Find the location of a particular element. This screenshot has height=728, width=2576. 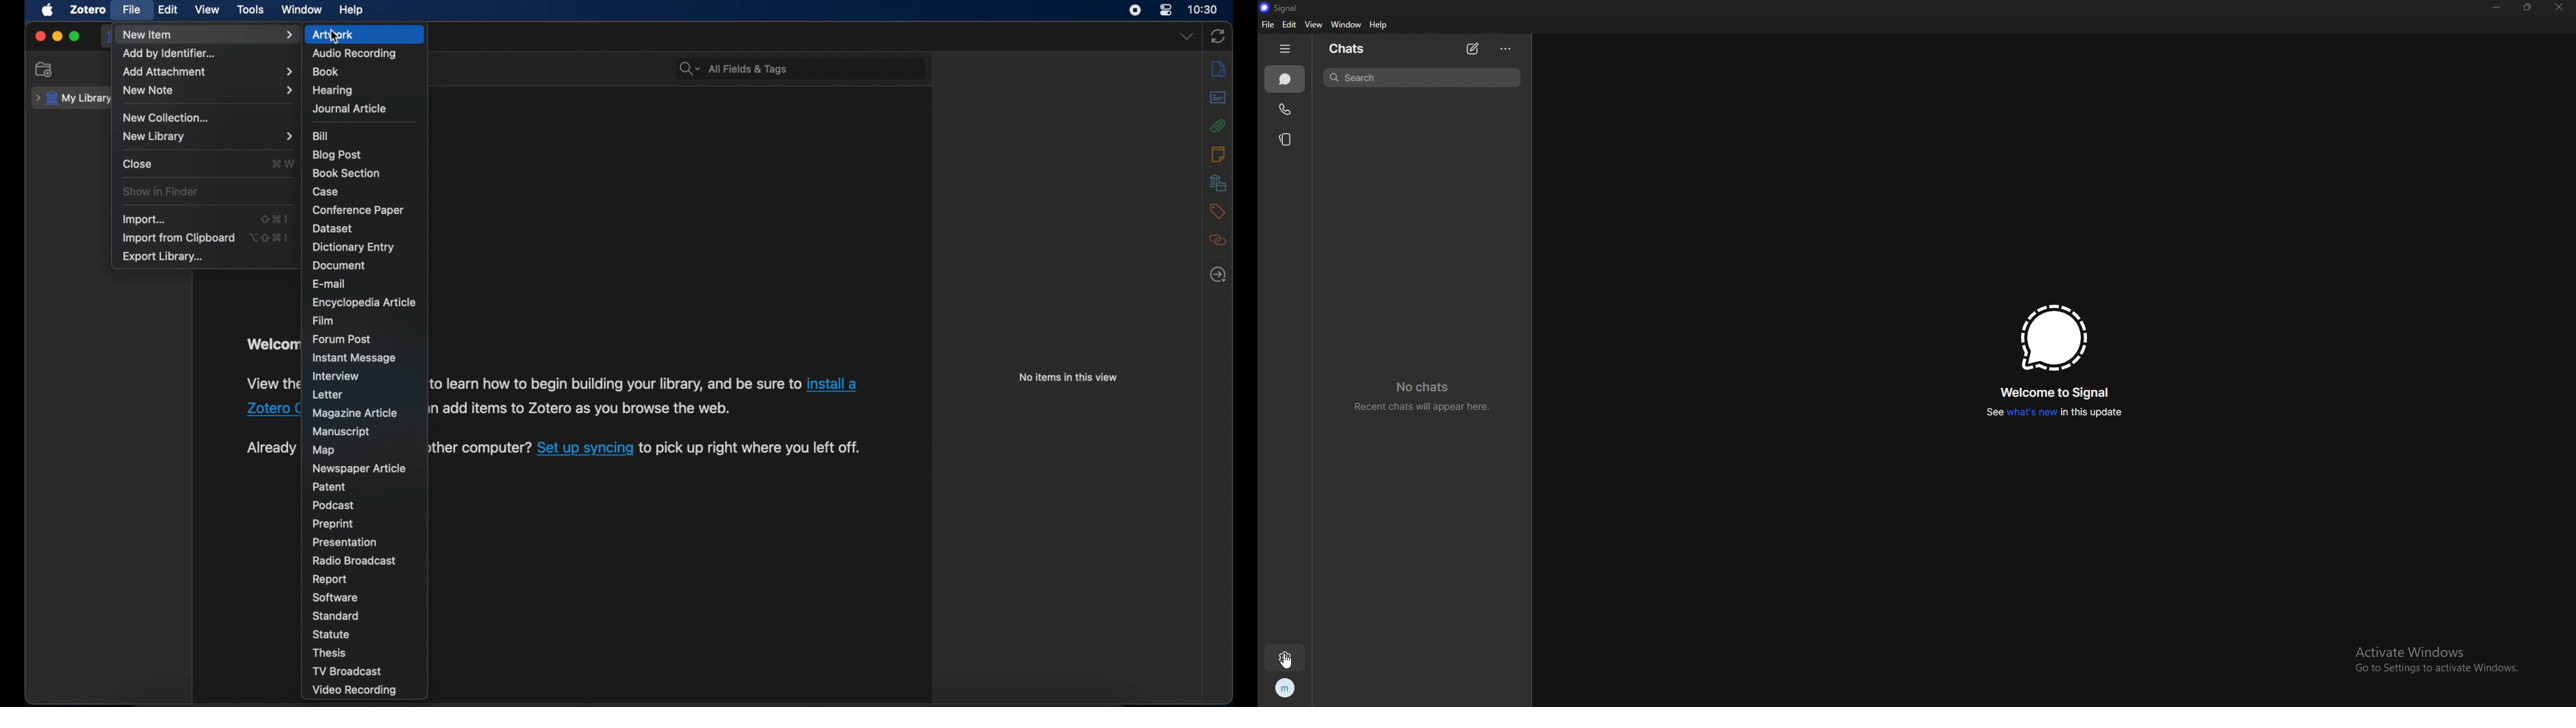

abstract is located at coordinates (1218, 98).